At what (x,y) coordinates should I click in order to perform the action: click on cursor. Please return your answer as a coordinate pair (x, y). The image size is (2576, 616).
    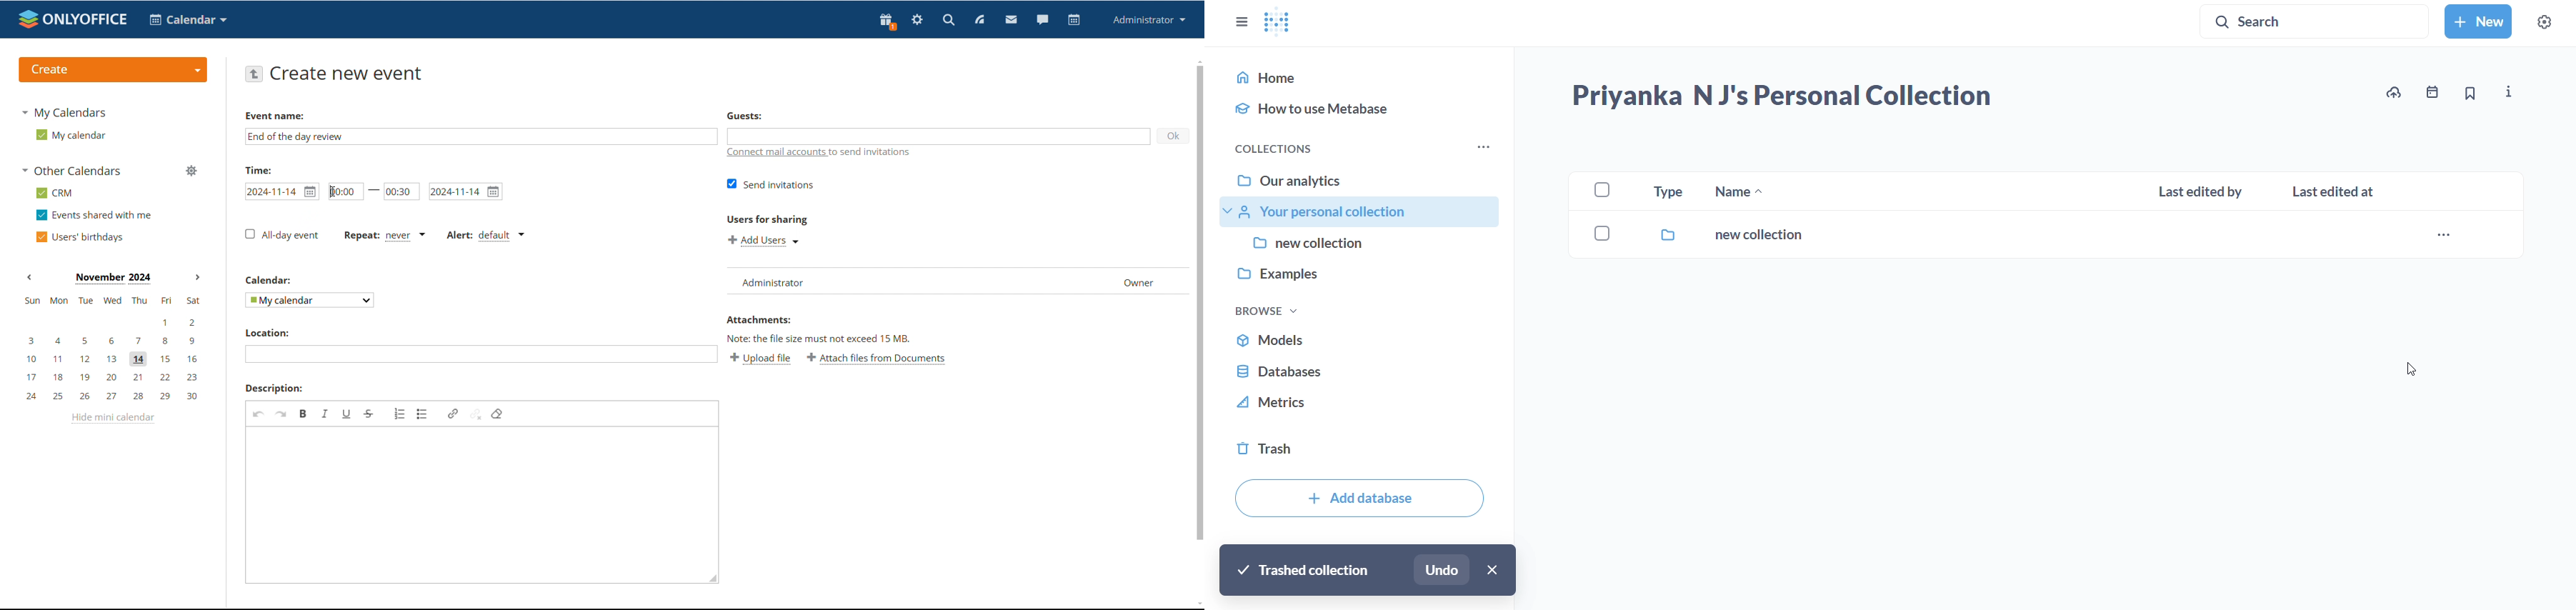
    Looking at the image, I should click on (335, 191).